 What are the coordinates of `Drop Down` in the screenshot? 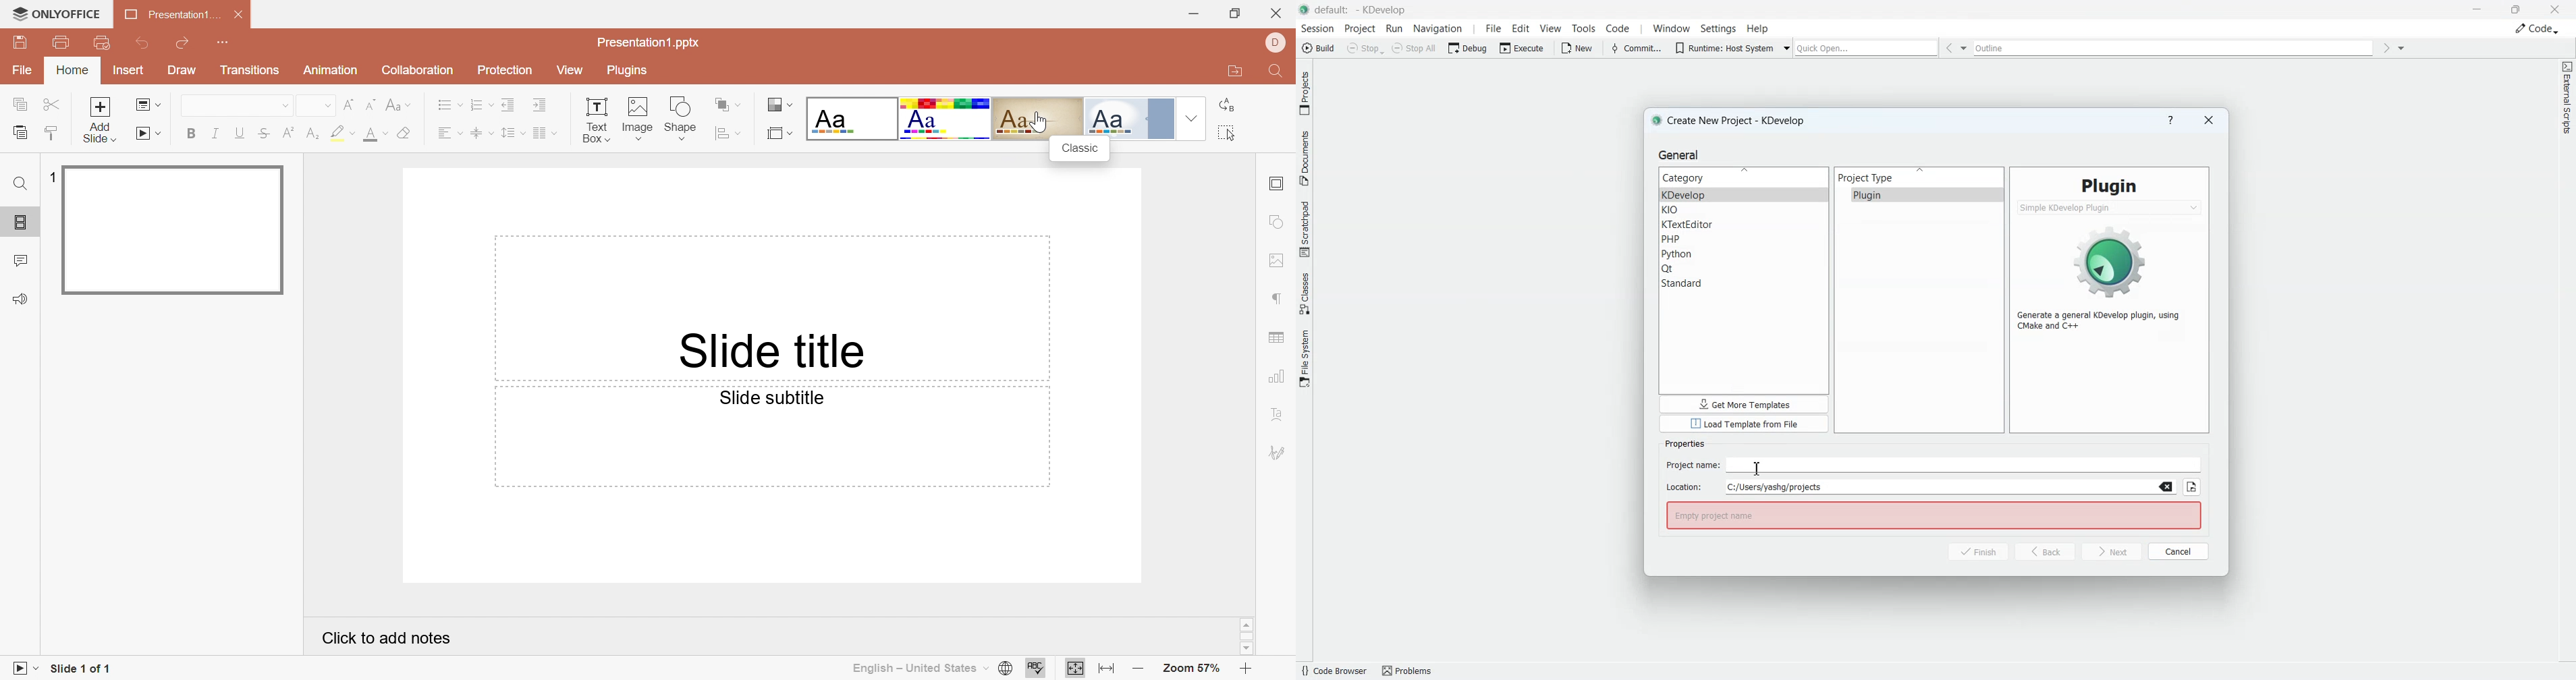 It's located at (38, 667).